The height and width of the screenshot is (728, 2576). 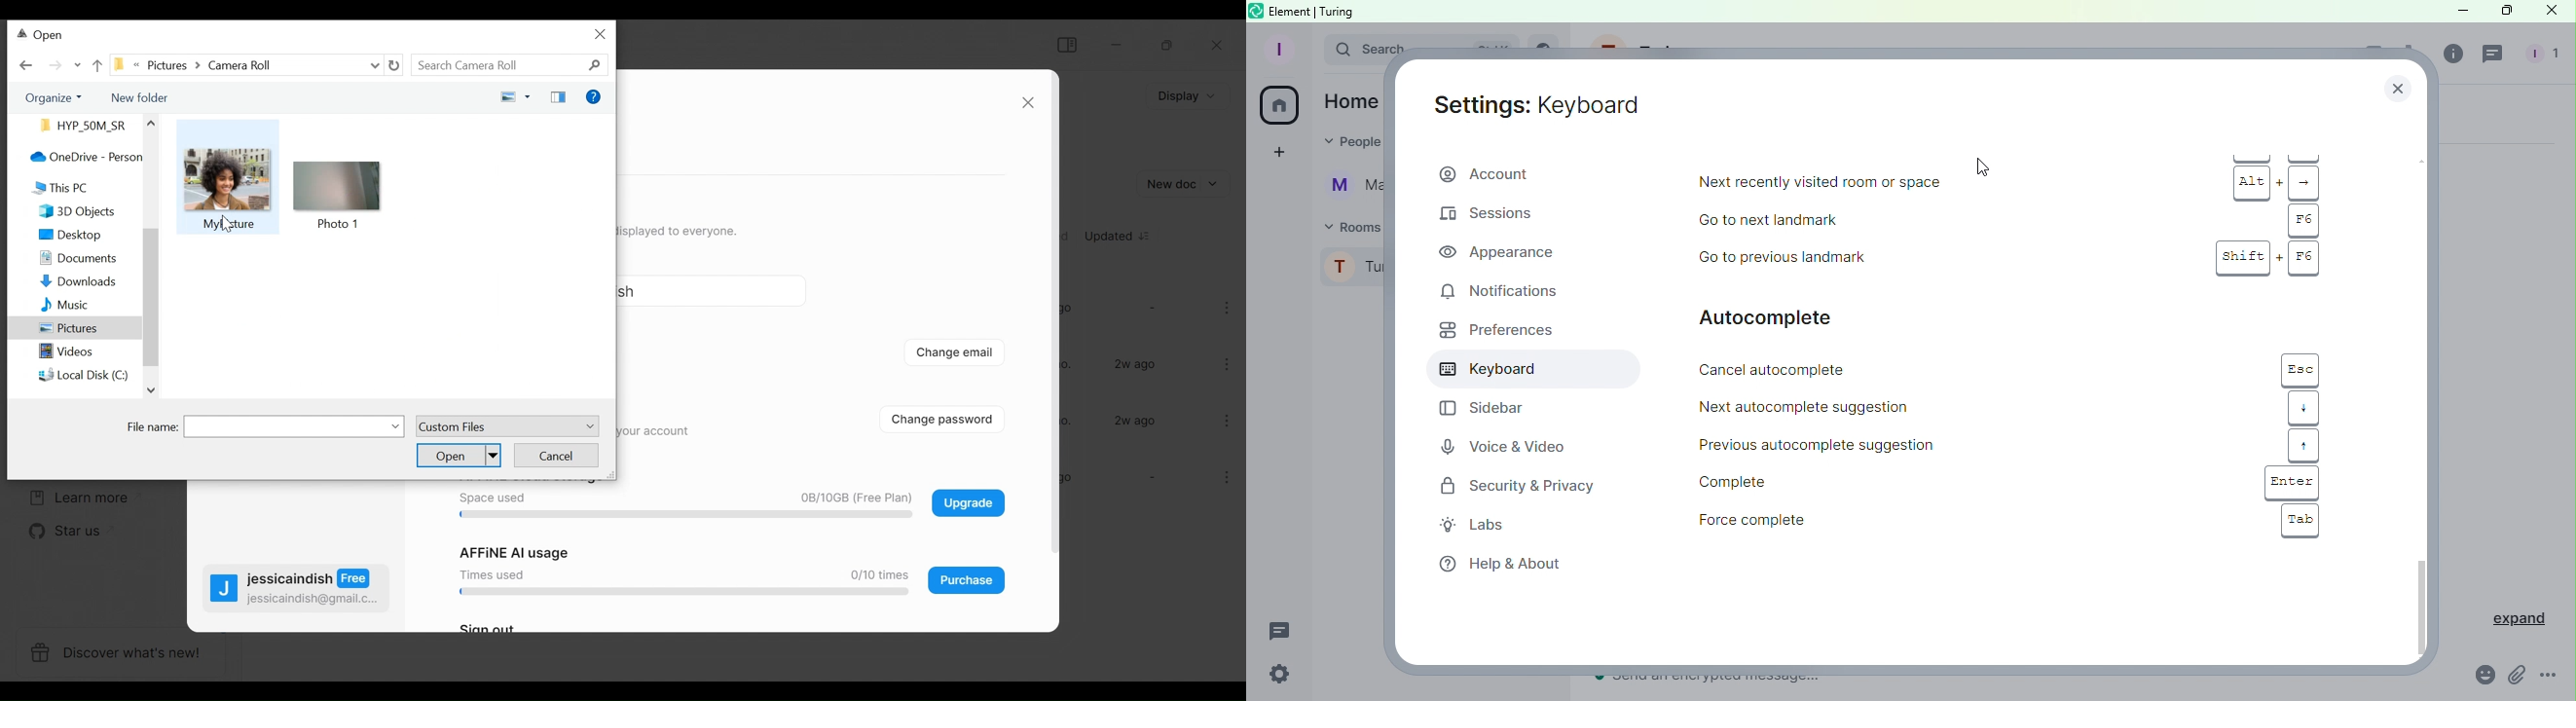 I want to click on Go to previous landmark, so click(x=1895, y=258).